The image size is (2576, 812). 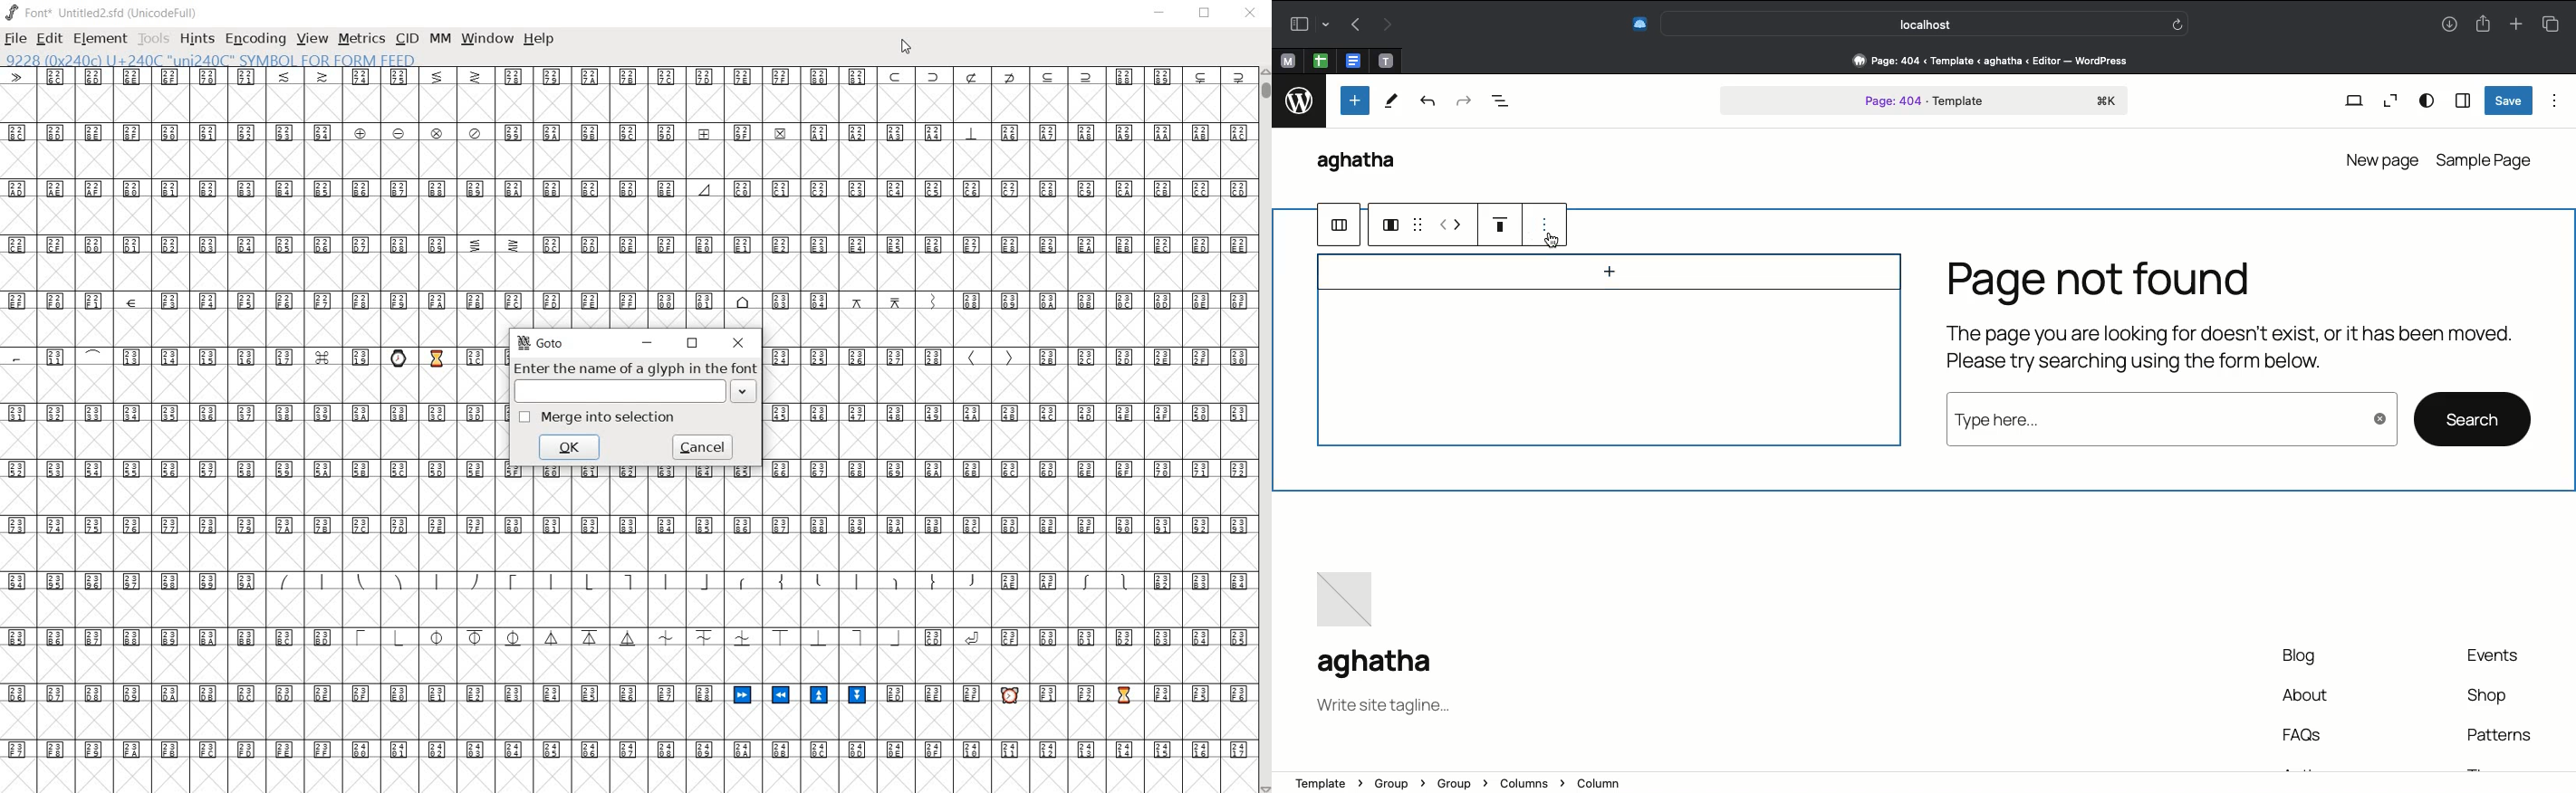 What do you see at coordinates (1501, 103) in the screenshot?
I see `Document overview` at bounding box center [1501, 103].